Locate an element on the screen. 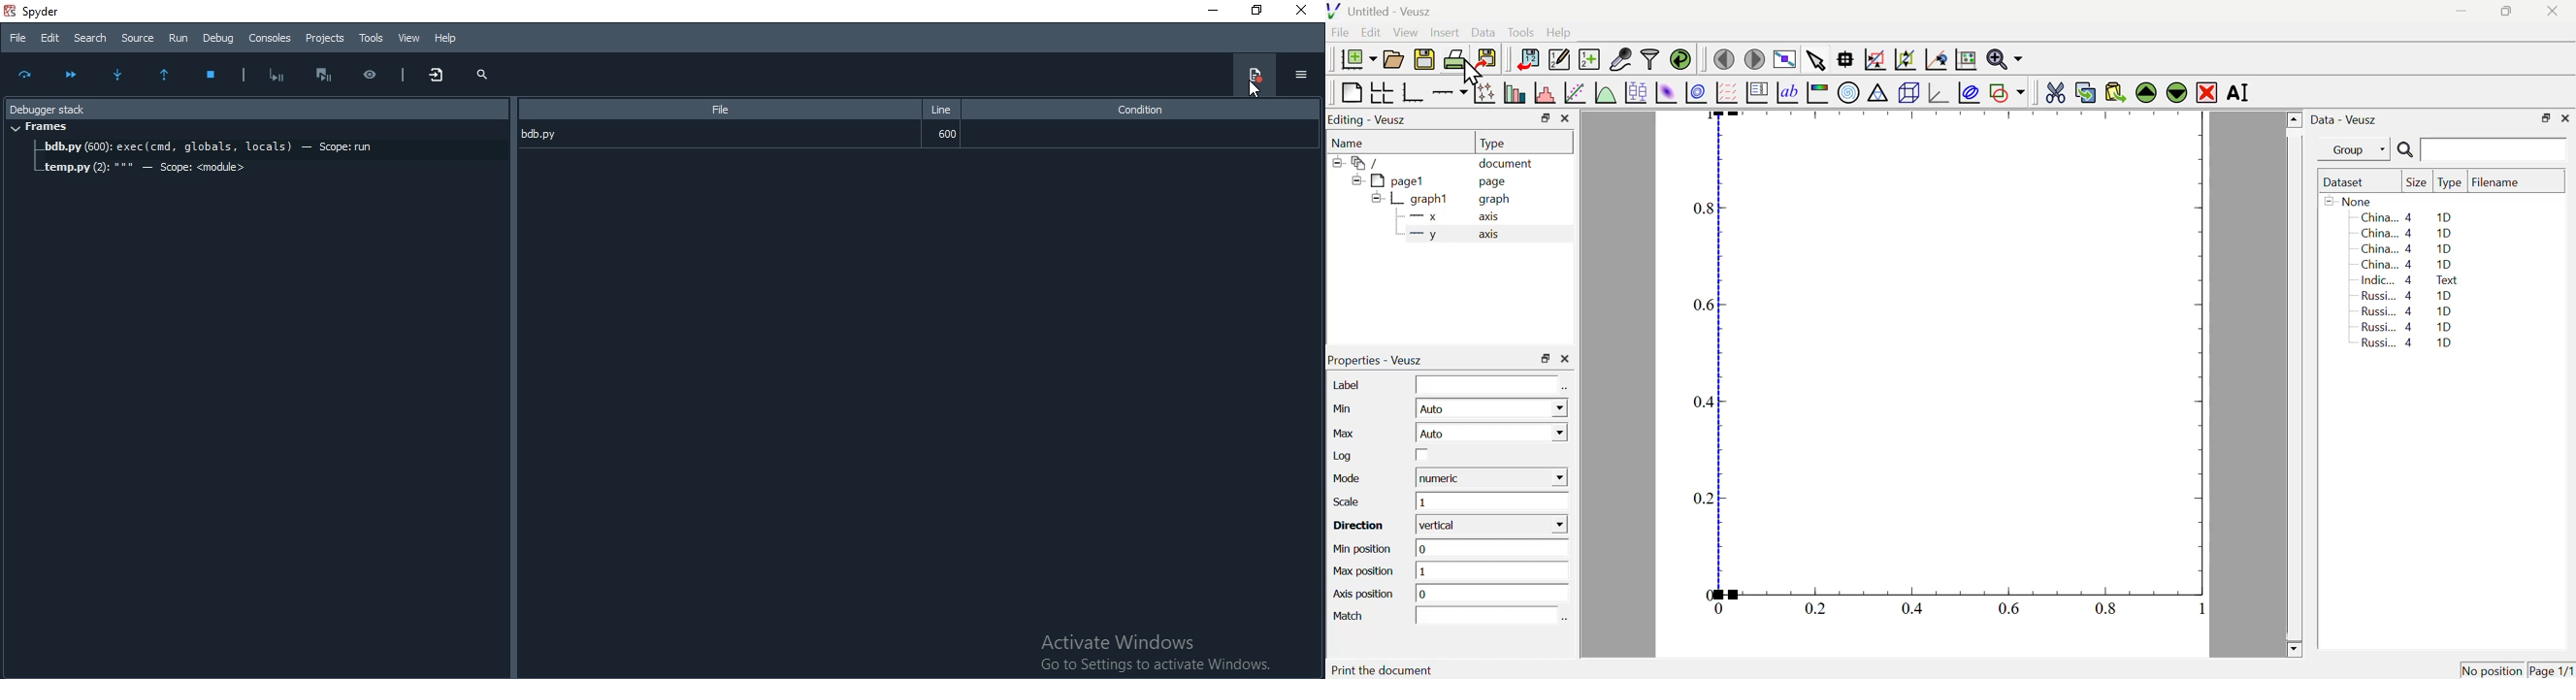  Minimize is located at coordinates (2462, 12).